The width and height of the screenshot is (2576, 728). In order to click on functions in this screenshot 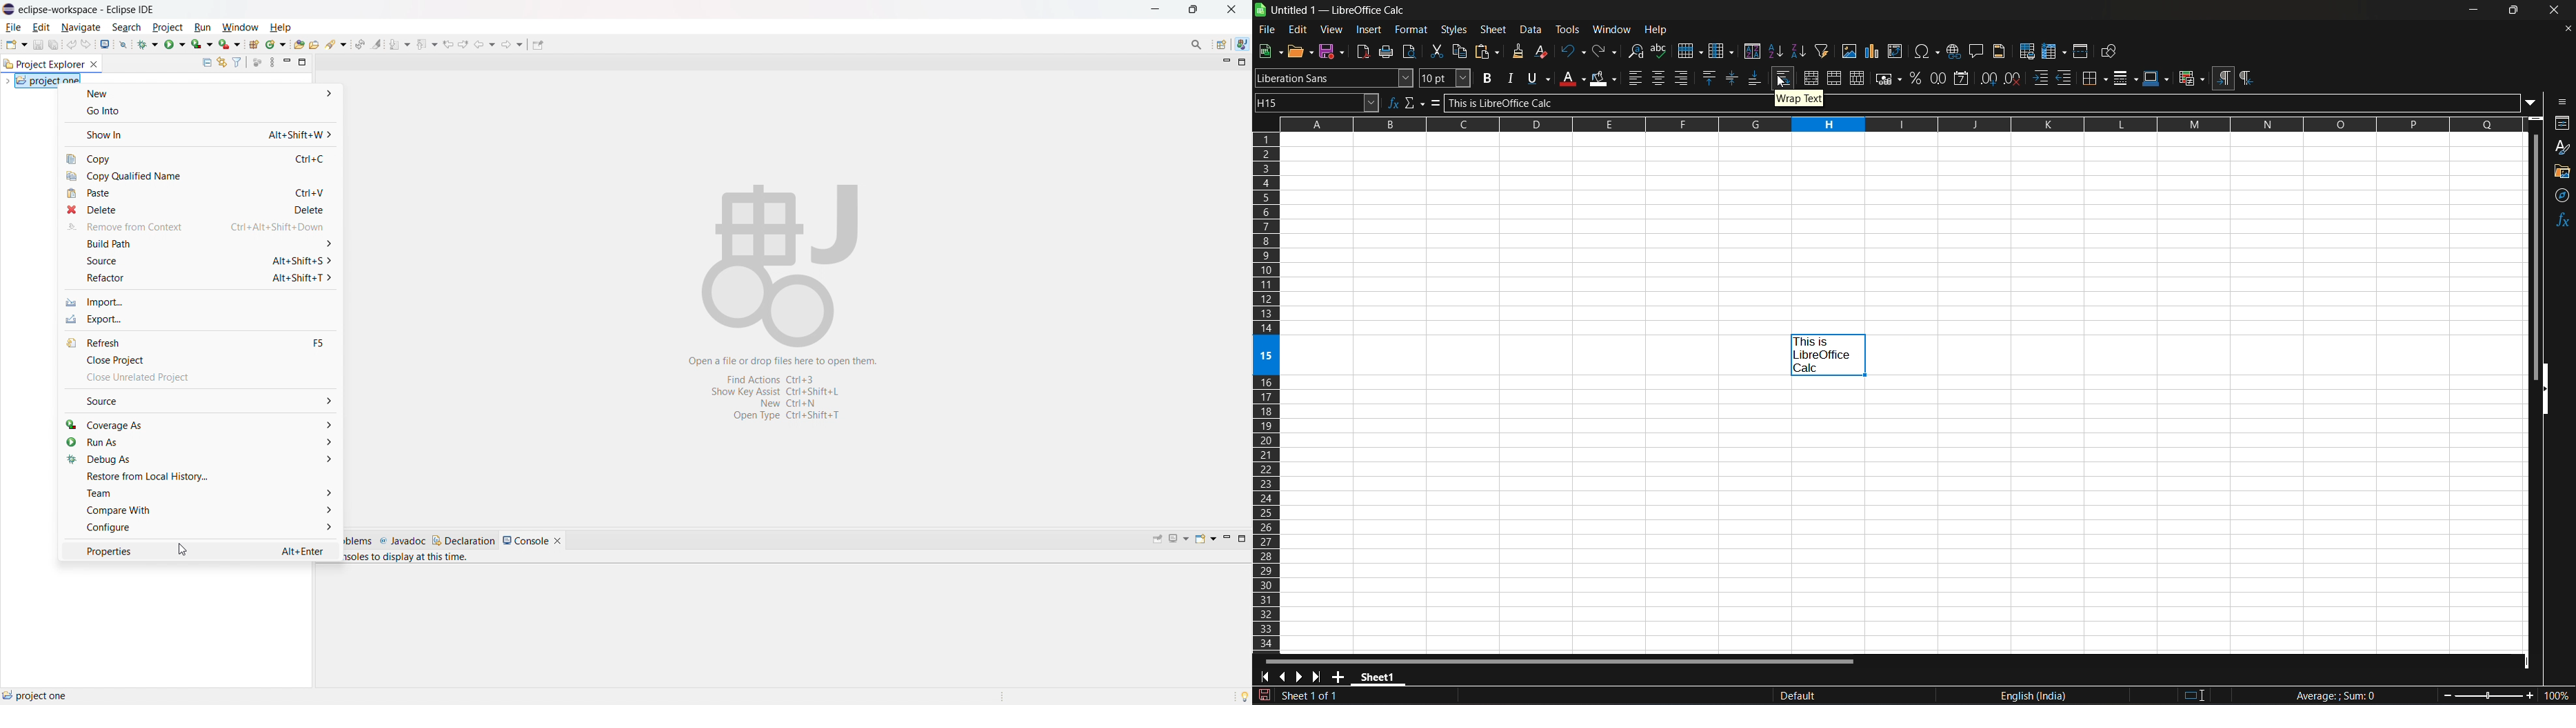, I will do `click(2559, 224)`.